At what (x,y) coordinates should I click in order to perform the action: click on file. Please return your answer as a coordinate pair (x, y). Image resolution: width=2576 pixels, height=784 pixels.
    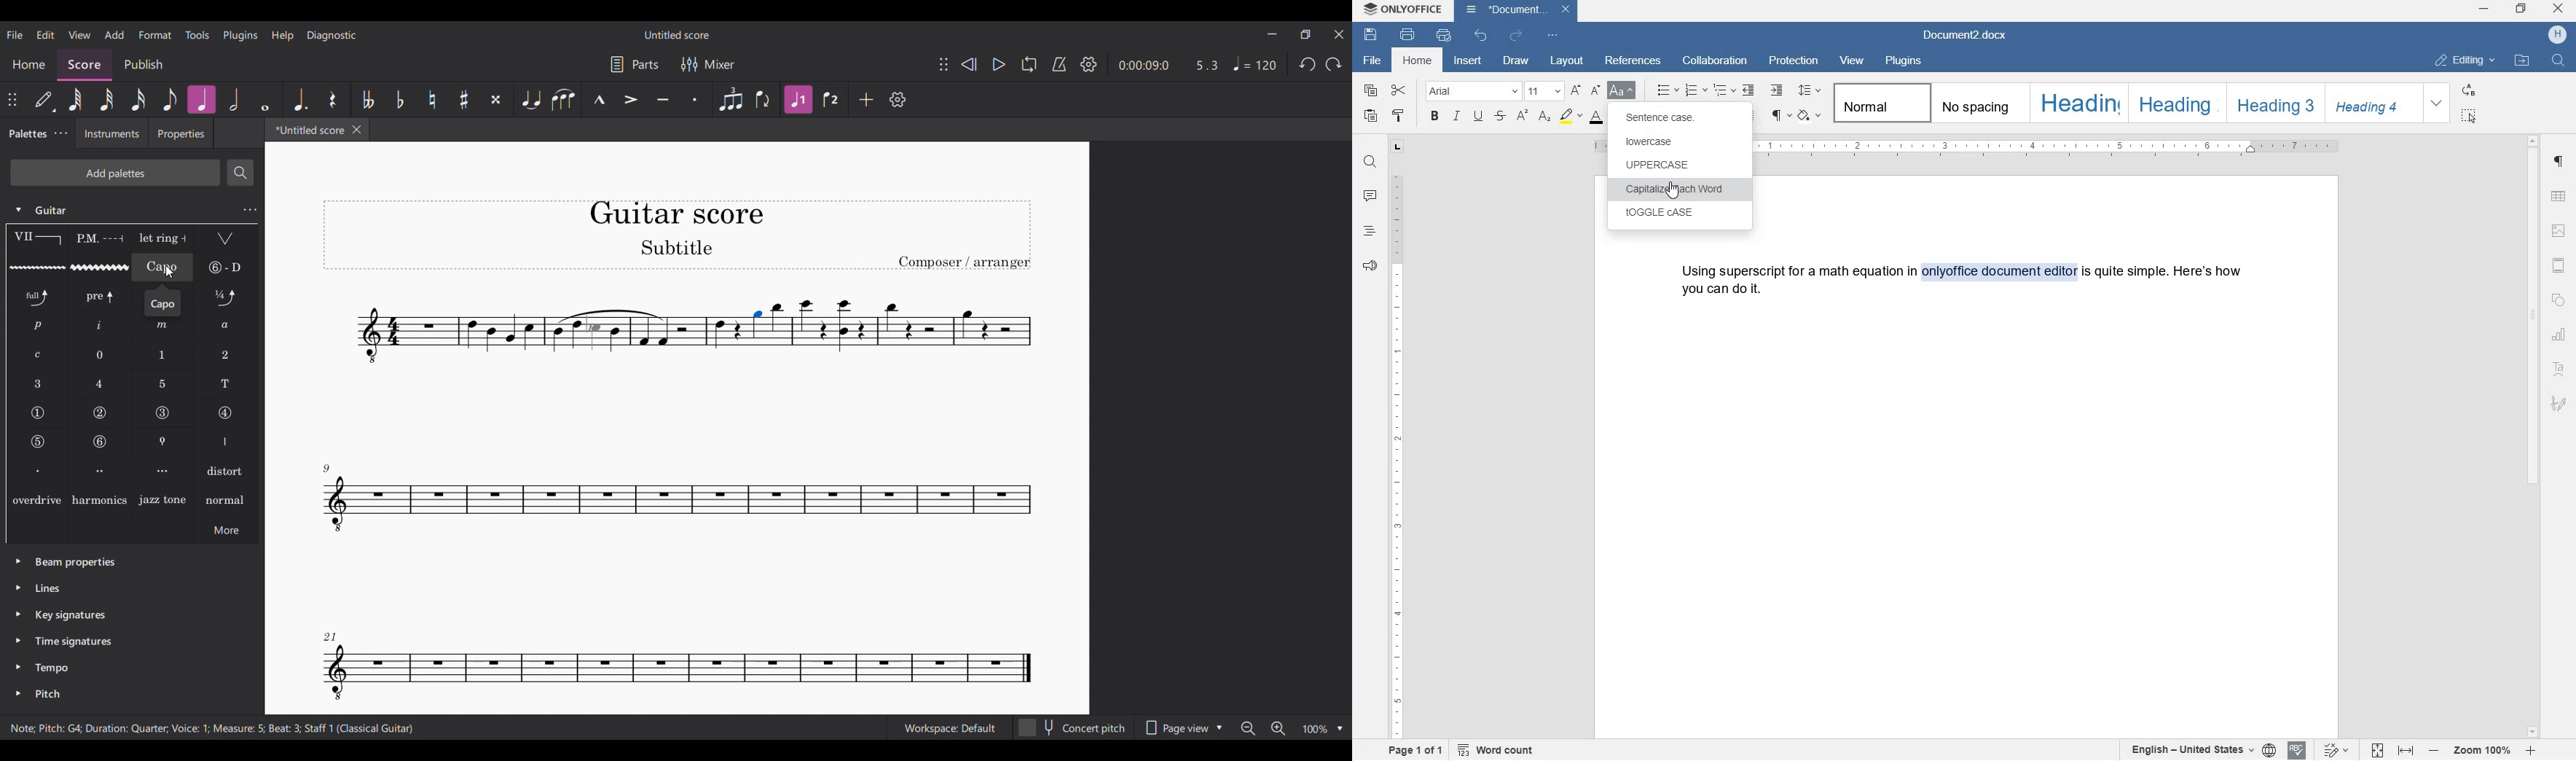
    Looking at the image, I should click on (1370, 61).